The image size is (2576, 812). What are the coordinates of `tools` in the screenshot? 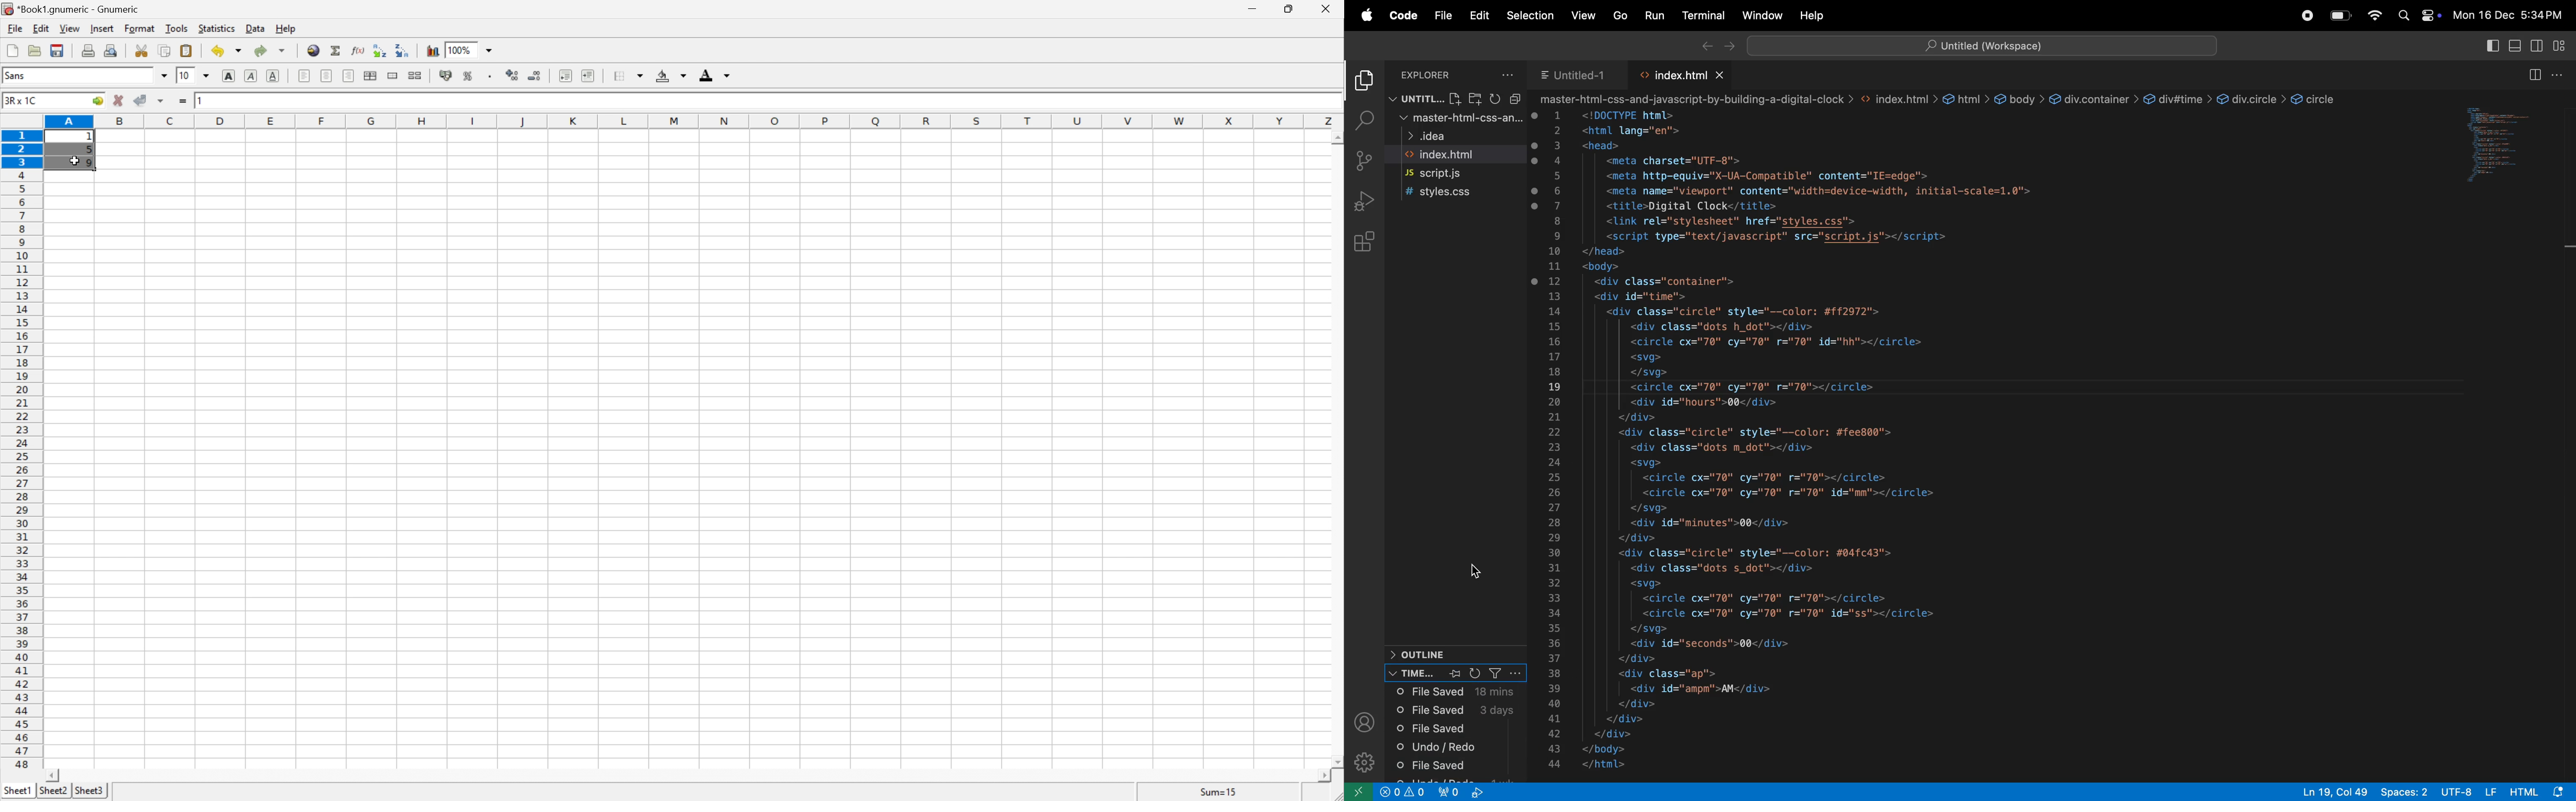 It's located at (177, 27).